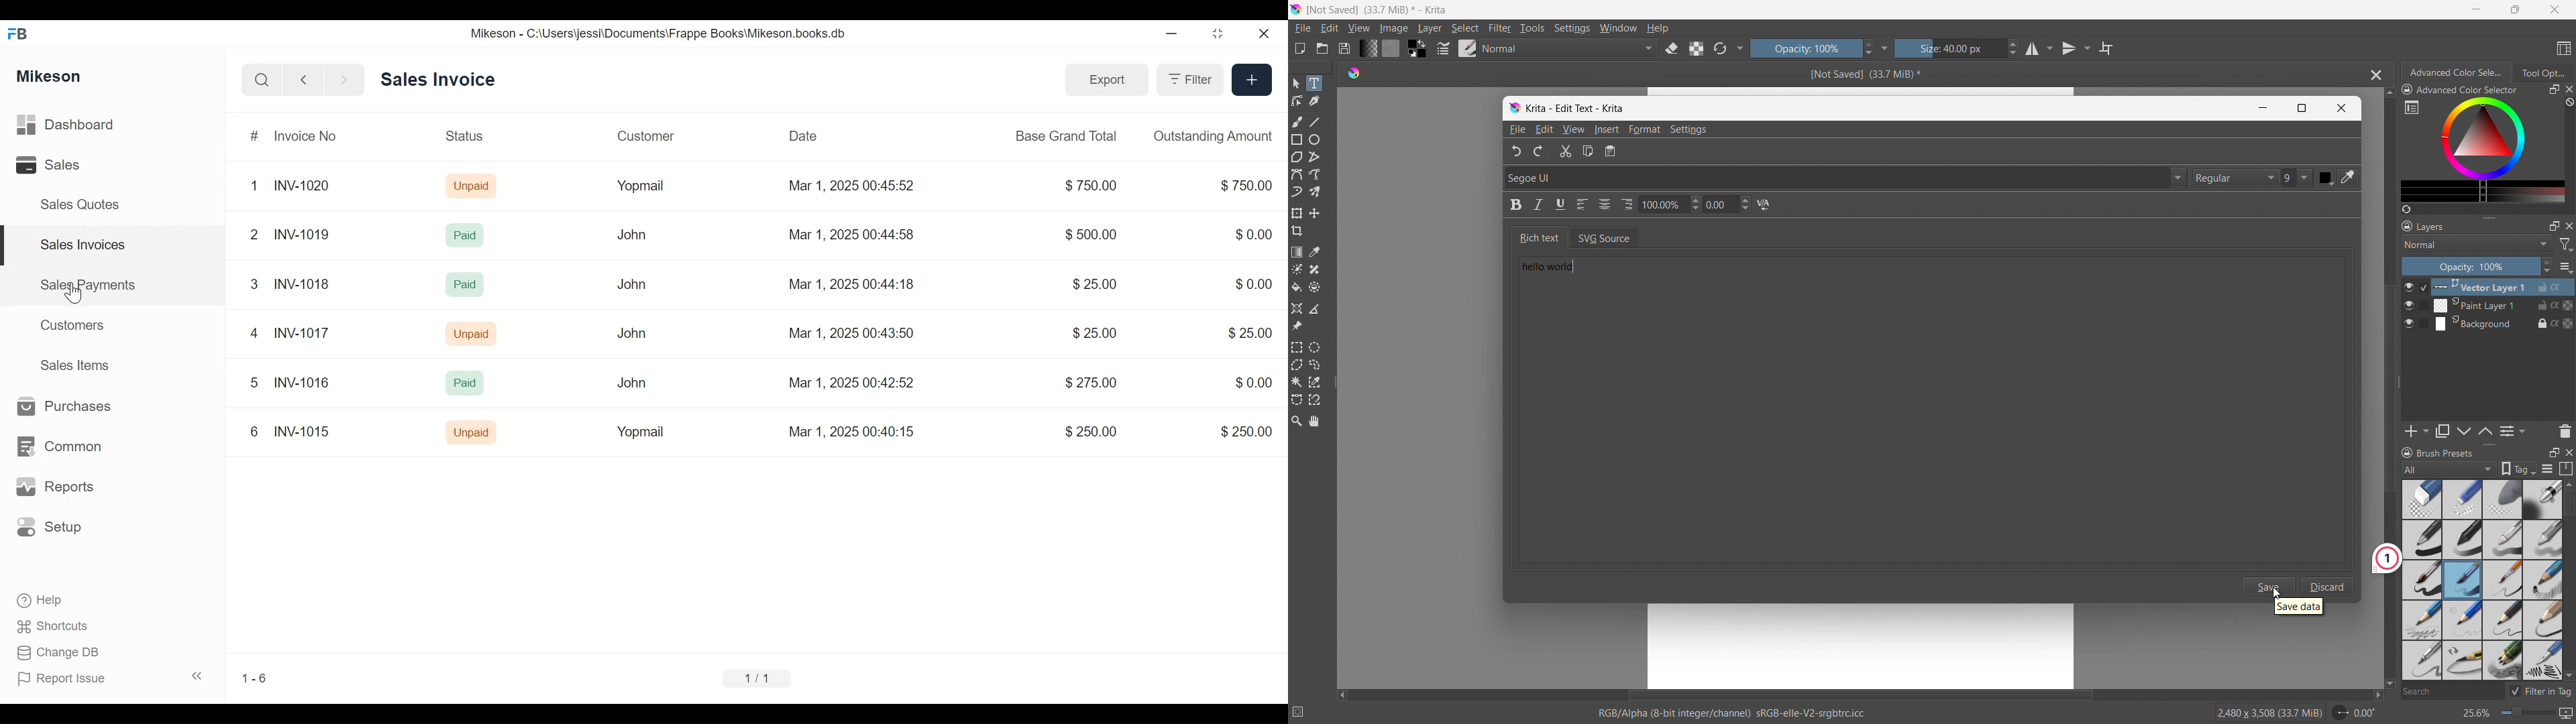 The image size is (2576, 728). What do you see at coordinates (1254, 282) in the screenshot?
I see `0` at bounding box center [1254, 282].